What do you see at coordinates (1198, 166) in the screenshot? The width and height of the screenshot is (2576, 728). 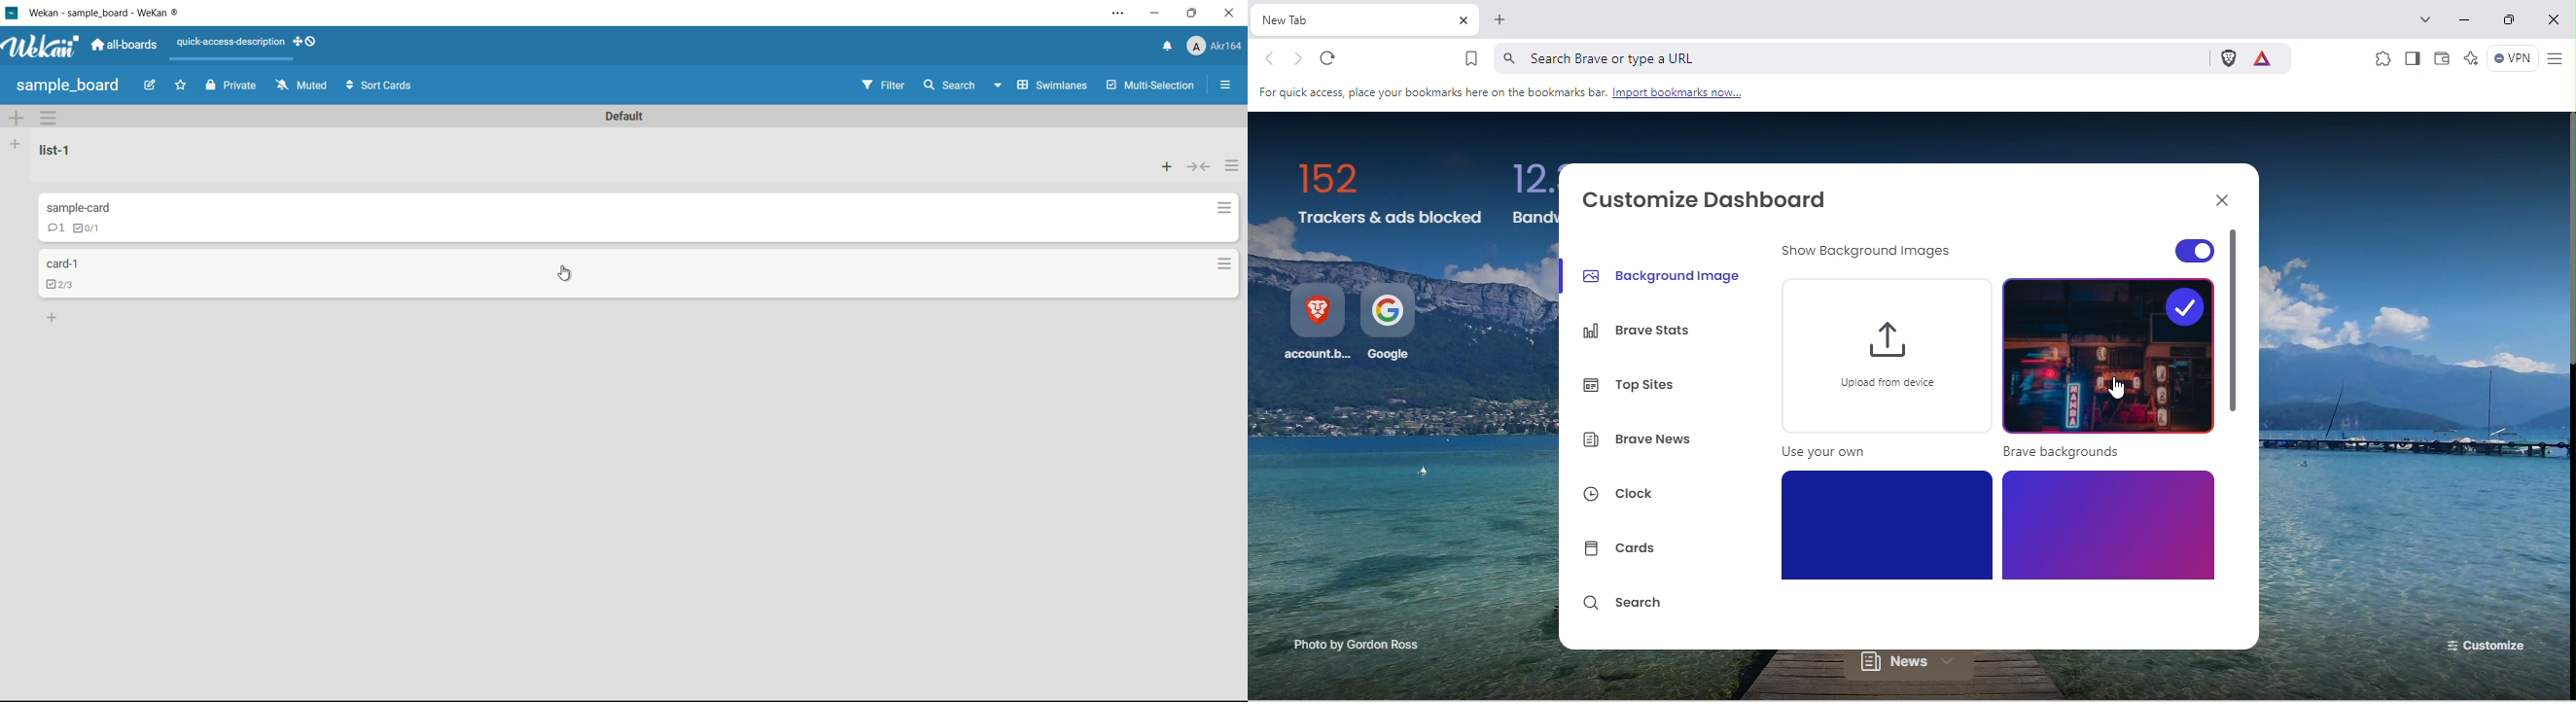 I see `collapse` at bounding box center [1198, 166].